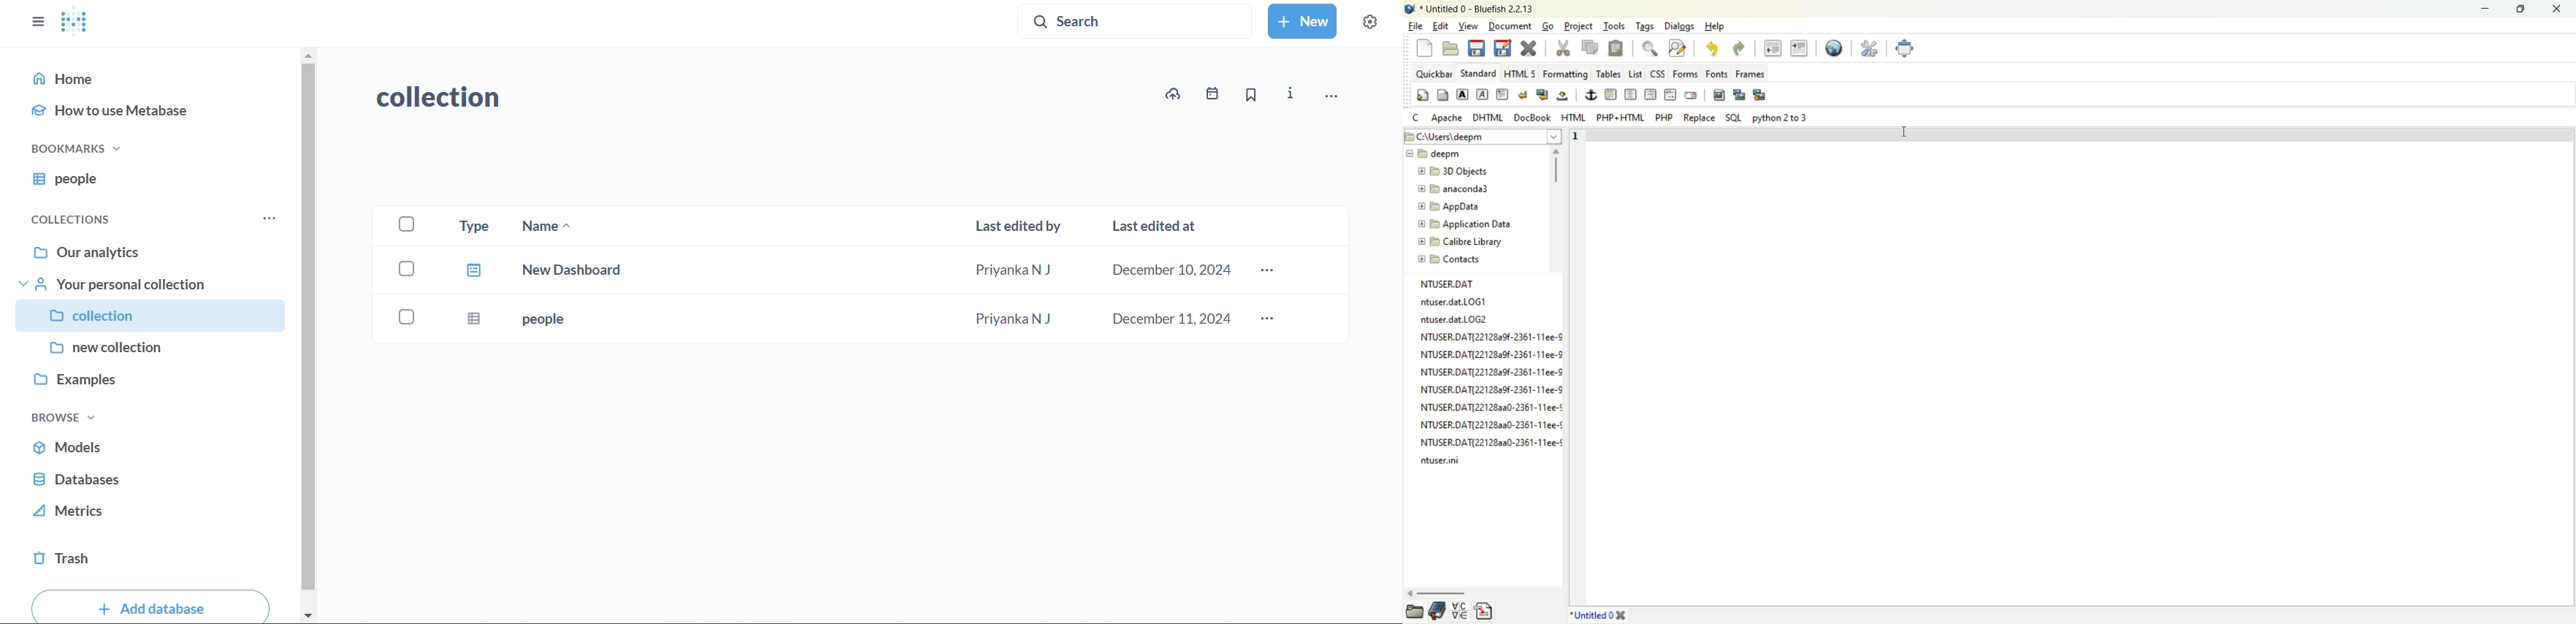 This screenshot has width=2576, height=644. Describe the element at coordinates (1133, 22) in the screenshot. I see `search` at that location.